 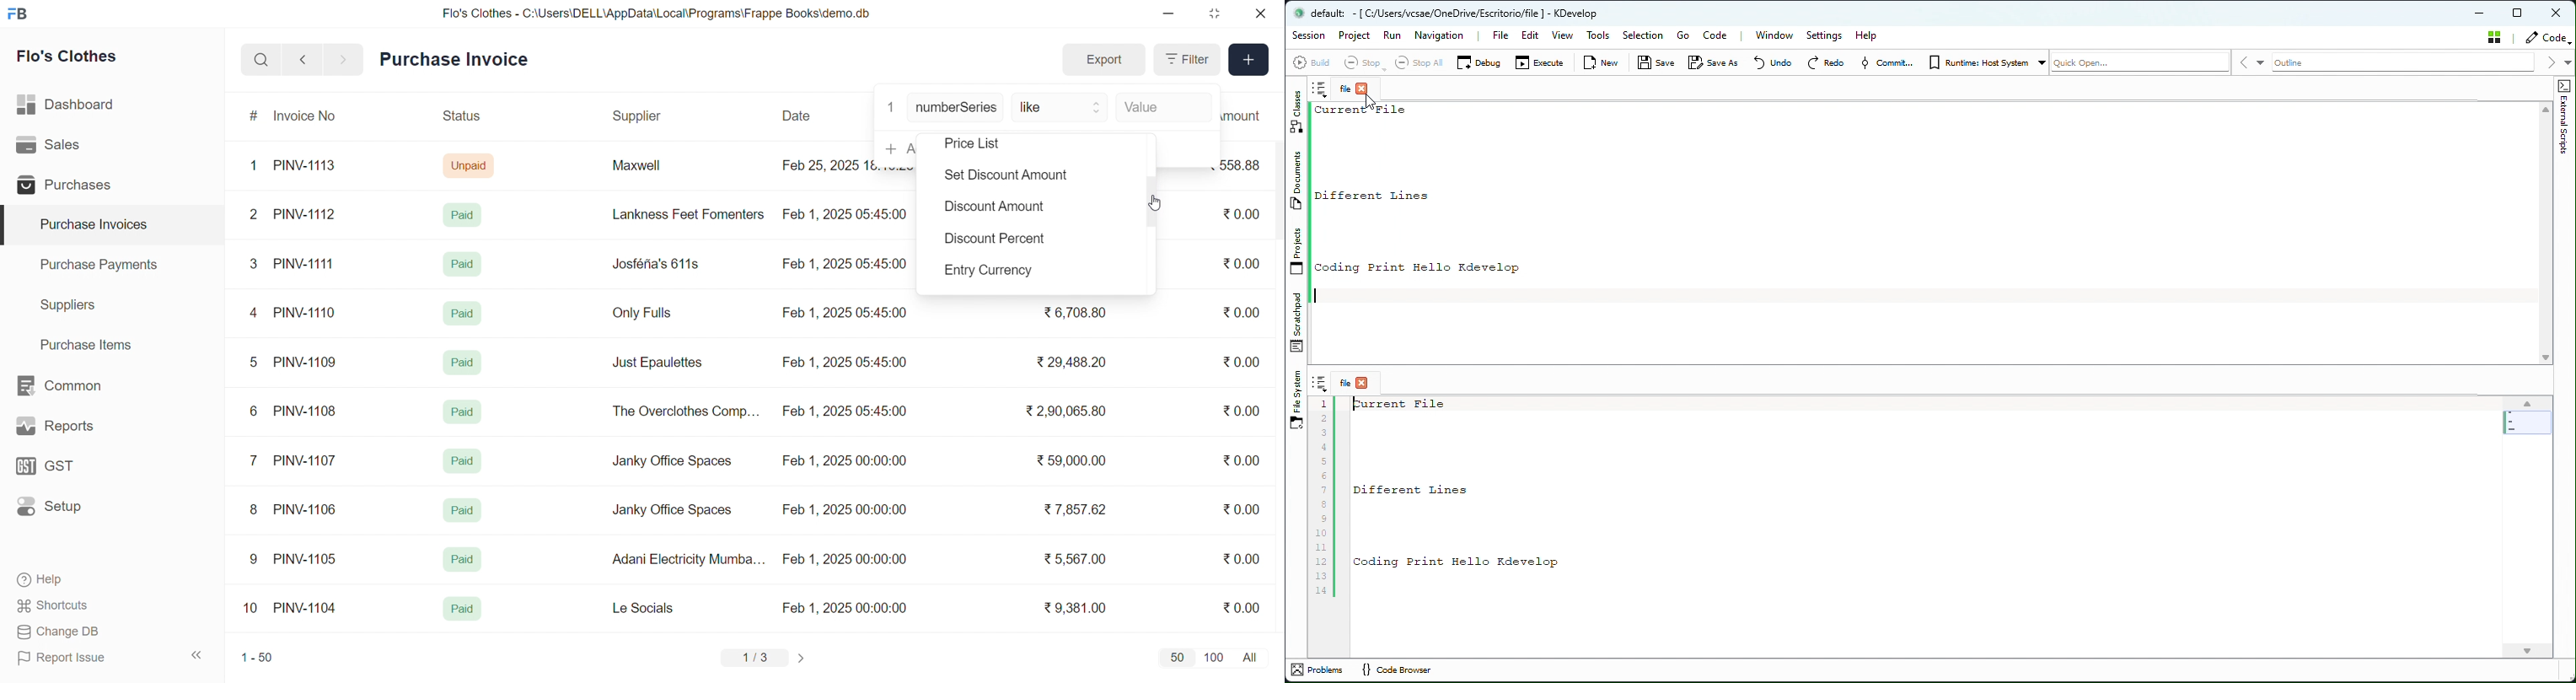 I want to click on all, so click(x=1253, y=656).